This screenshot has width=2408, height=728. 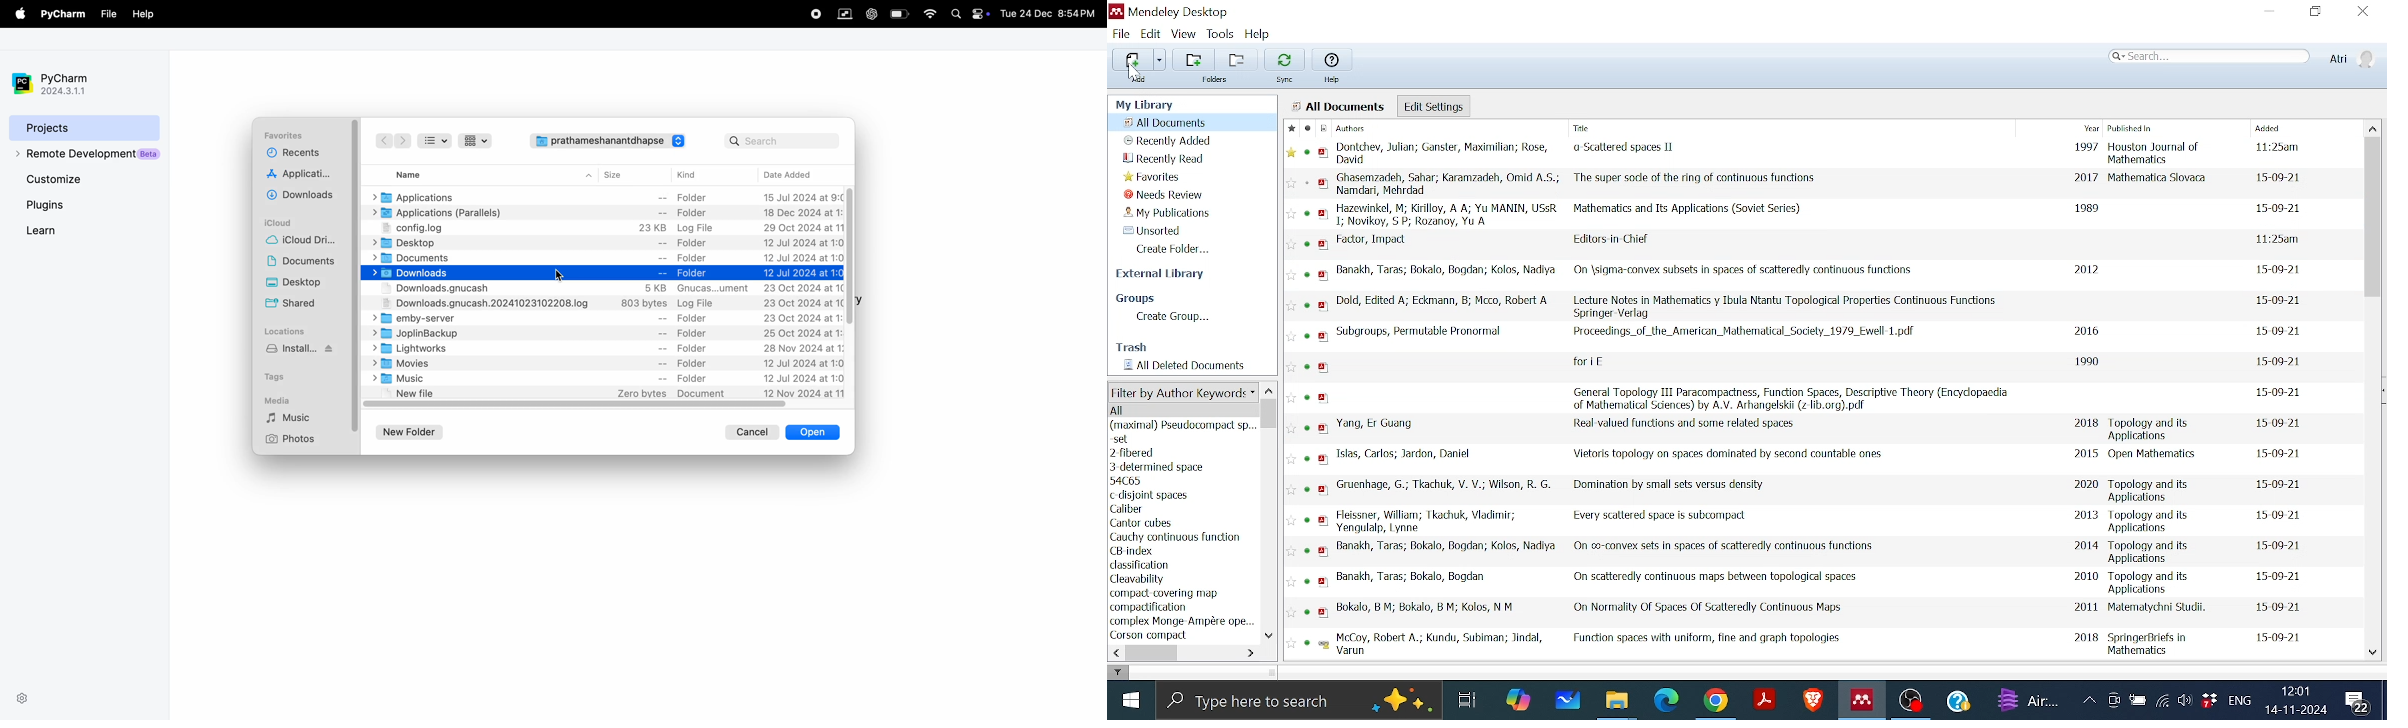 What do you see at coordinates (1724, 544) in the screenshot?
I see `Title` at bounding box center [1724, 544].